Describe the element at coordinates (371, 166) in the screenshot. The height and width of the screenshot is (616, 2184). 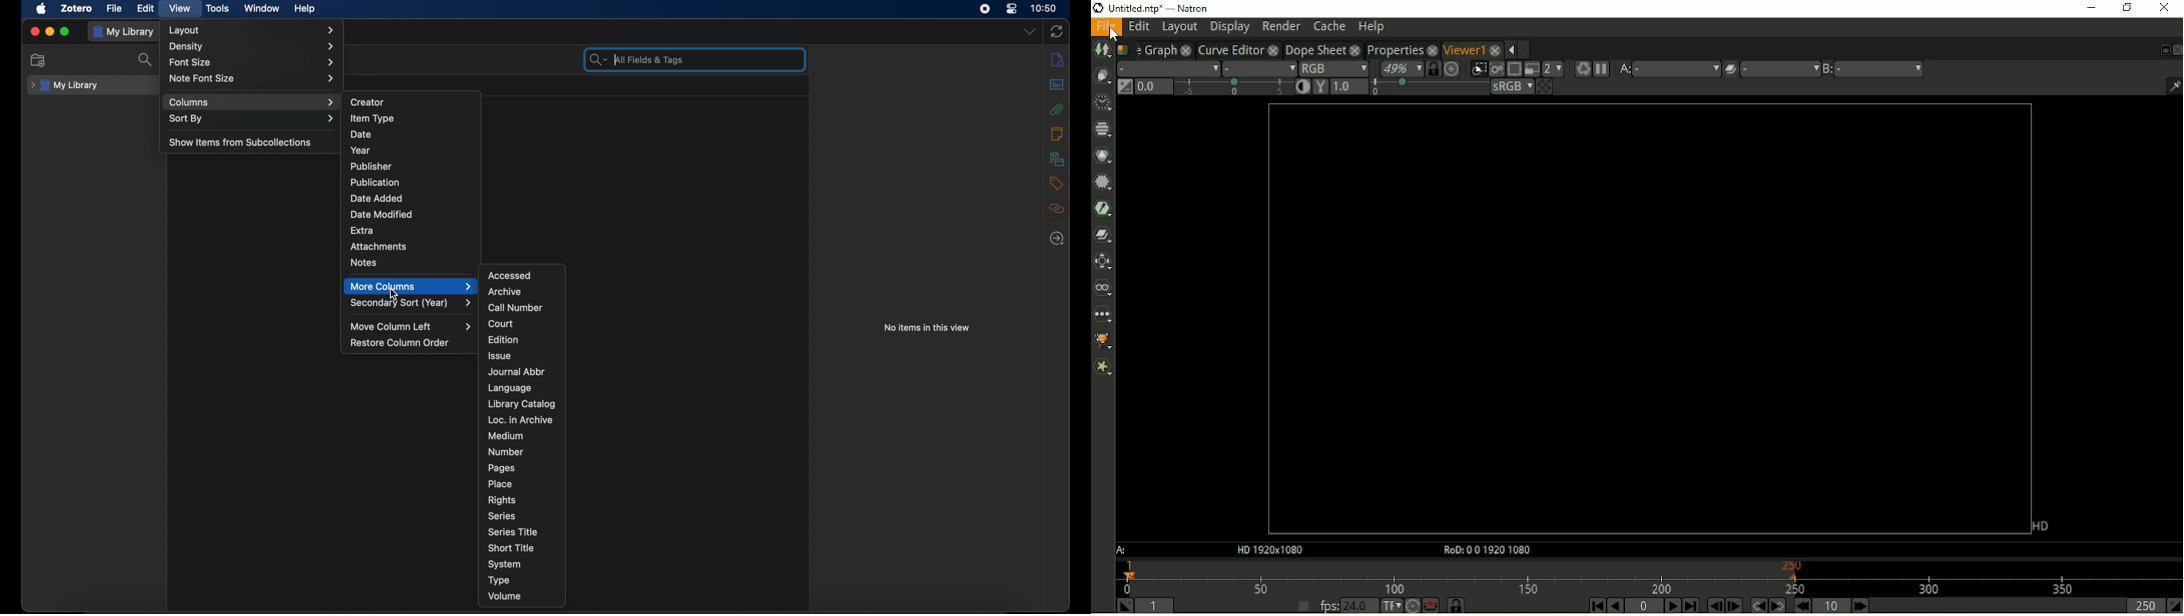
I see `publisher` at that location.